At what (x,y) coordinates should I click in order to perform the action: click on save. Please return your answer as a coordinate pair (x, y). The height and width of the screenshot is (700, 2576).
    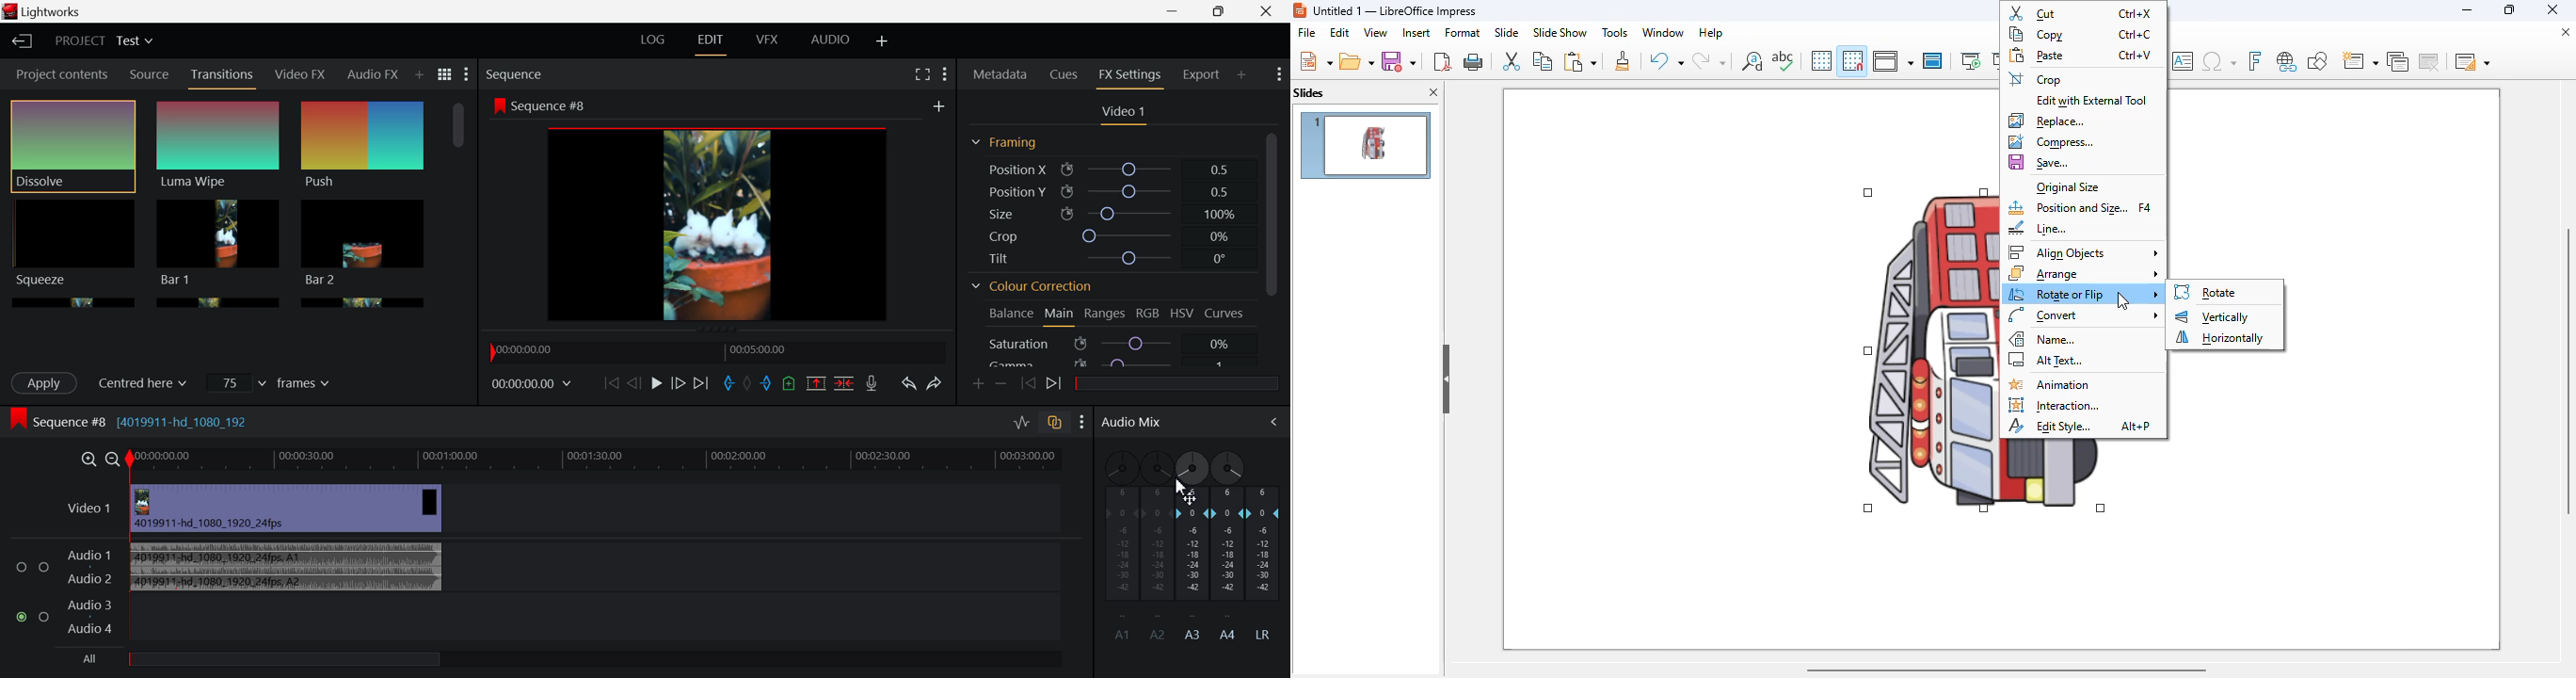
    Looking at the image, I should click on (2040, 162).